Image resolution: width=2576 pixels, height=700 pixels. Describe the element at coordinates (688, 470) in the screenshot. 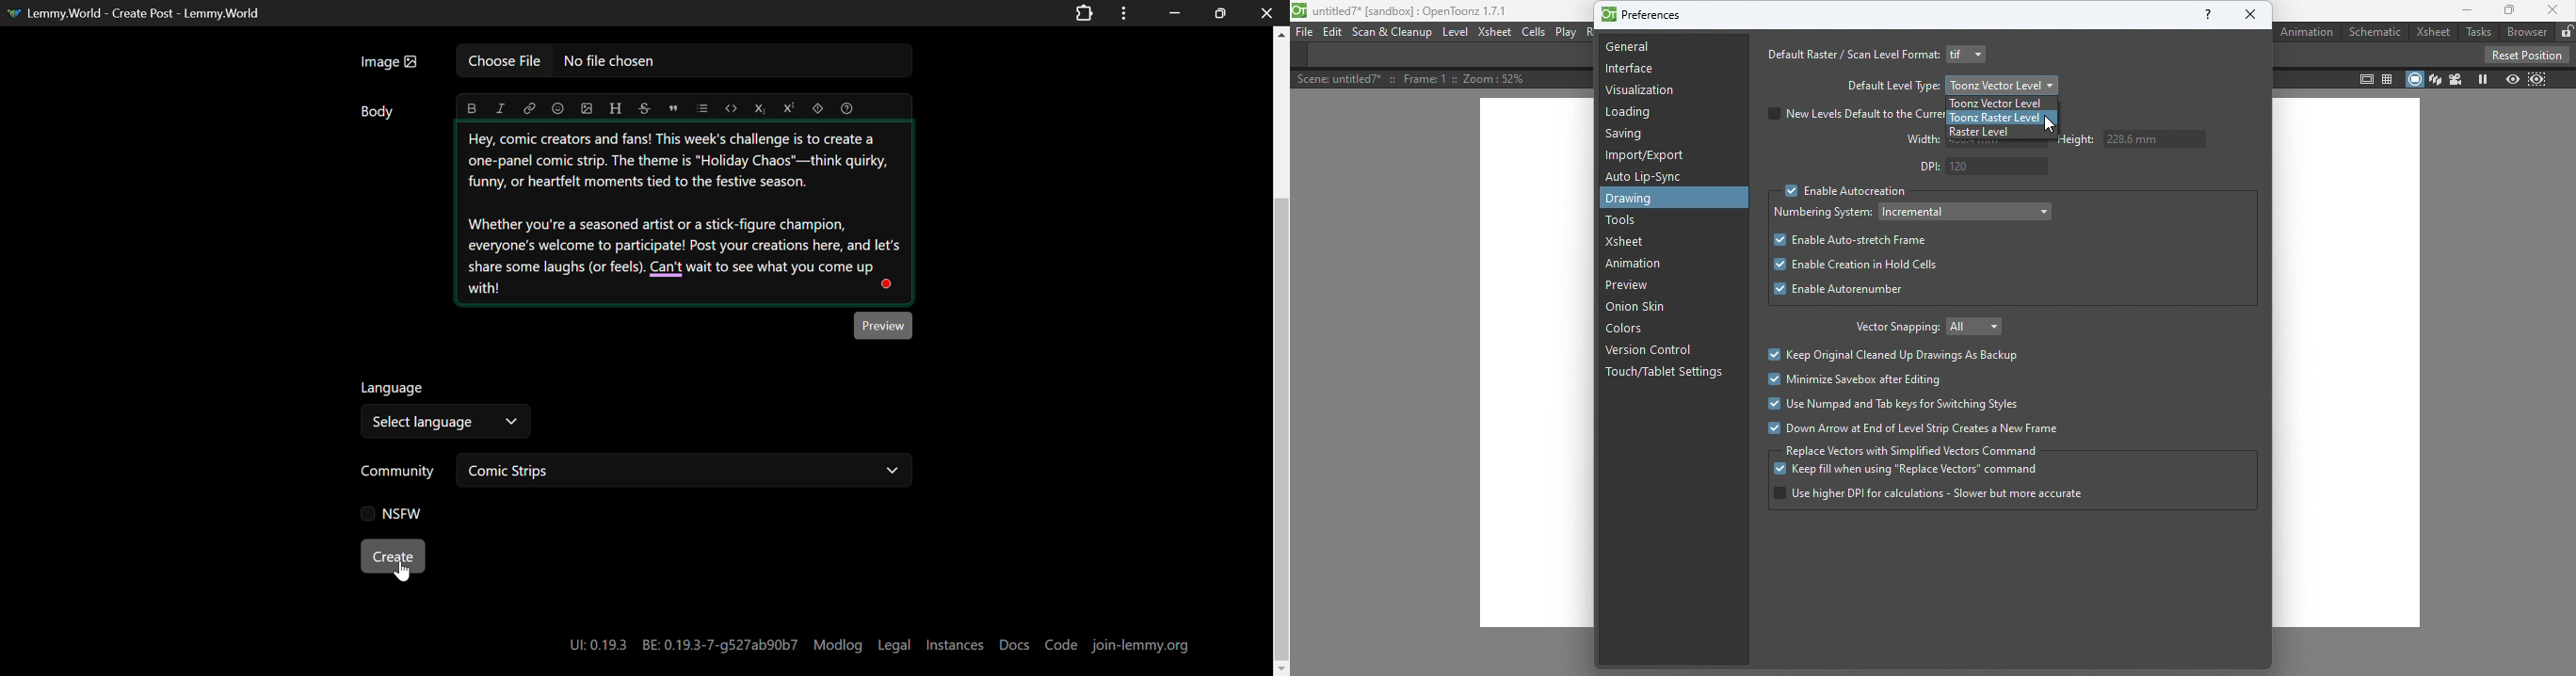

I see `Comic Strips` at that location.